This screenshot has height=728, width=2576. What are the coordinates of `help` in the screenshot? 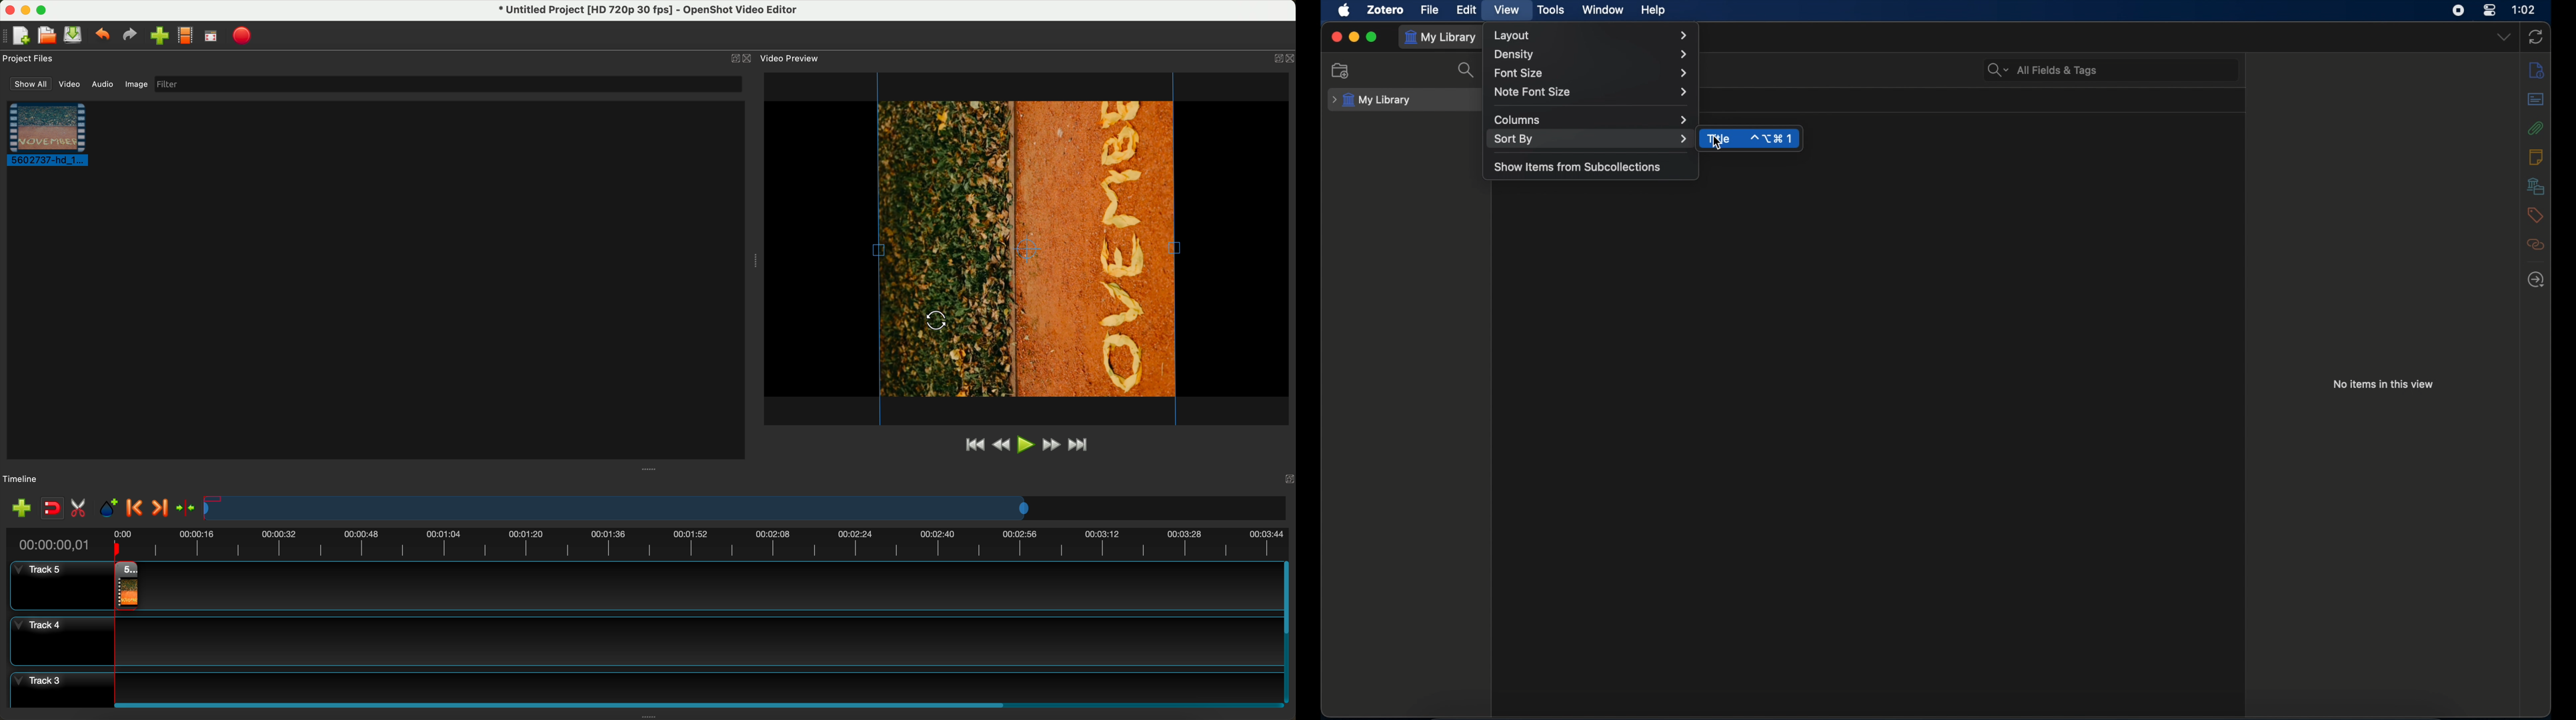 It's located at (1653, 11).